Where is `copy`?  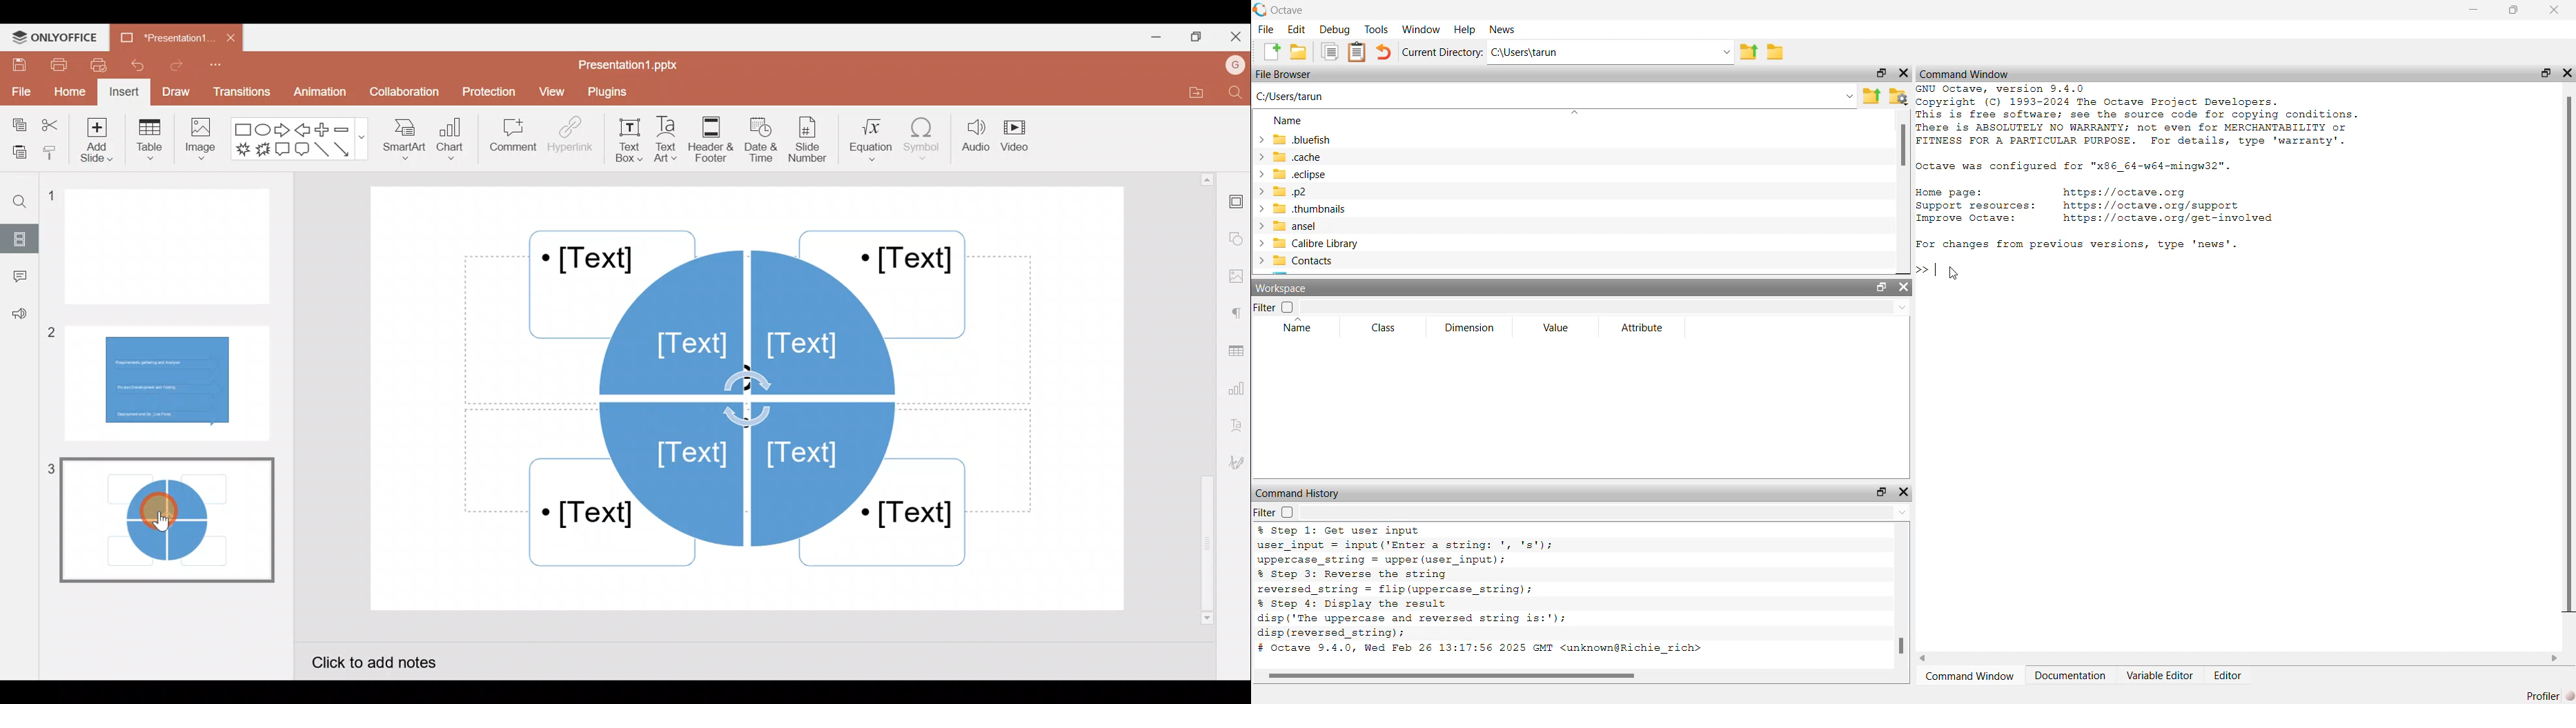
copy is located at coordinates (1330, 52).